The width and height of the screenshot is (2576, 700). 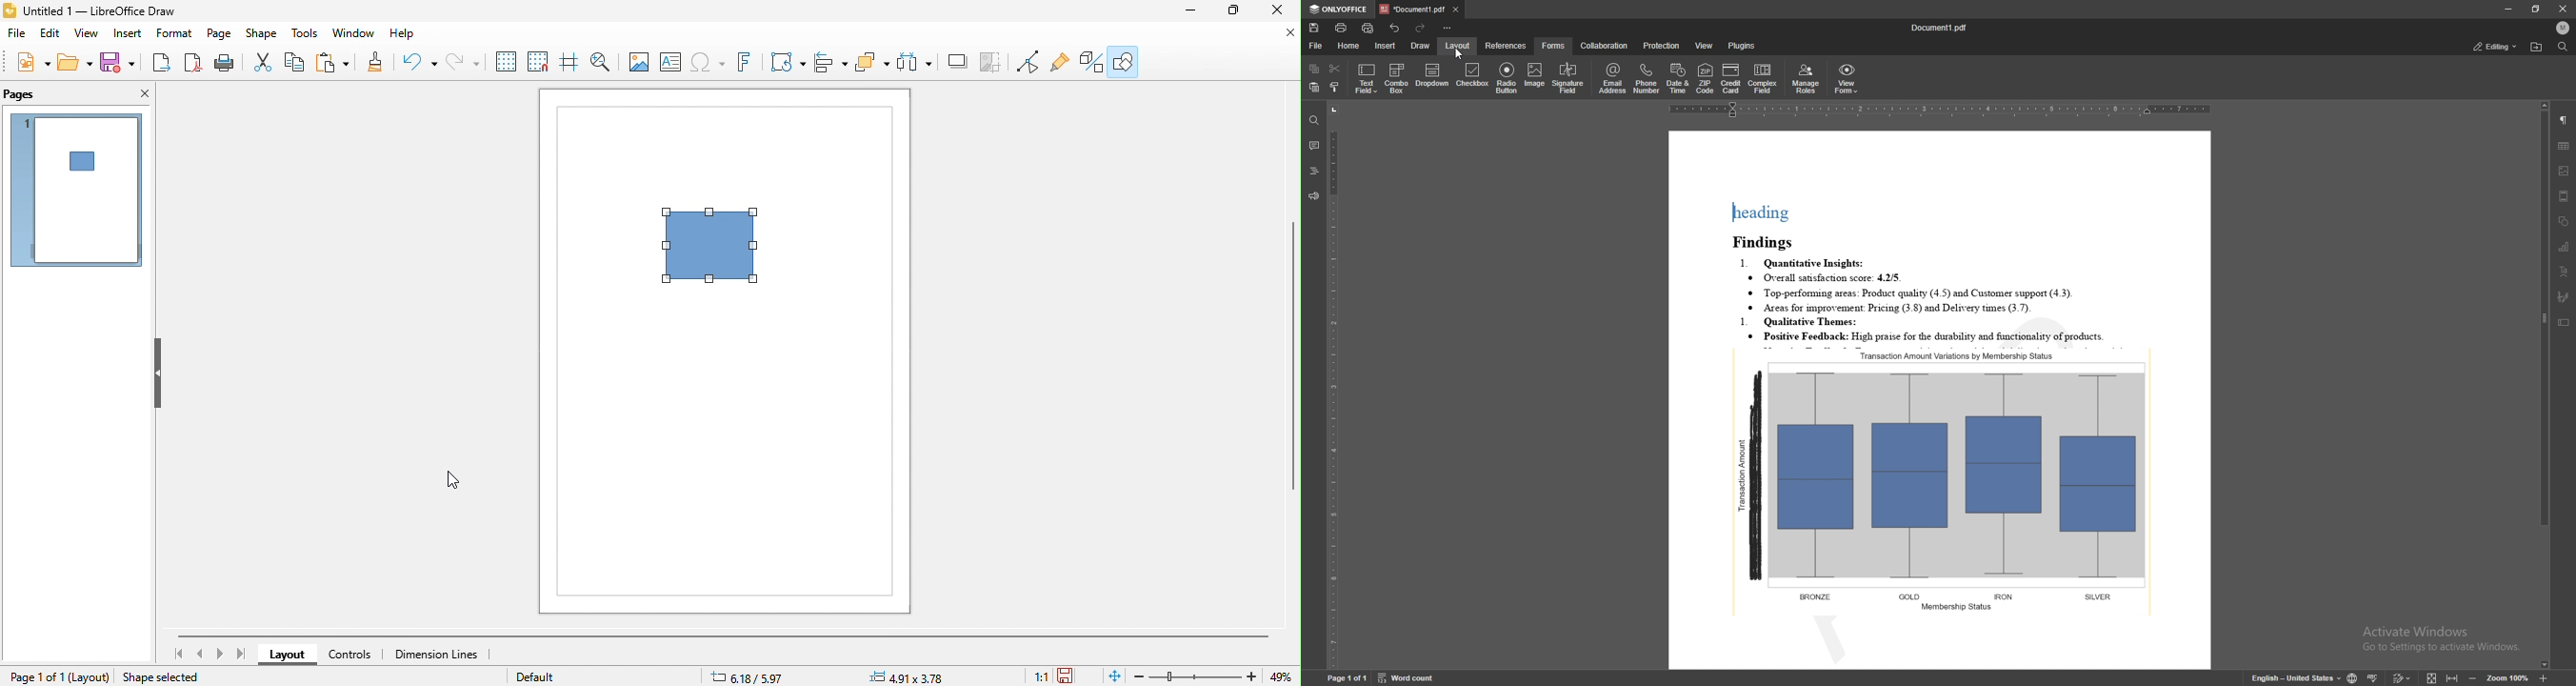 What do you see at coordinates (1446, 27) in the screenshot?
I see `customize toolbar` at bounding box center [1446, 27].